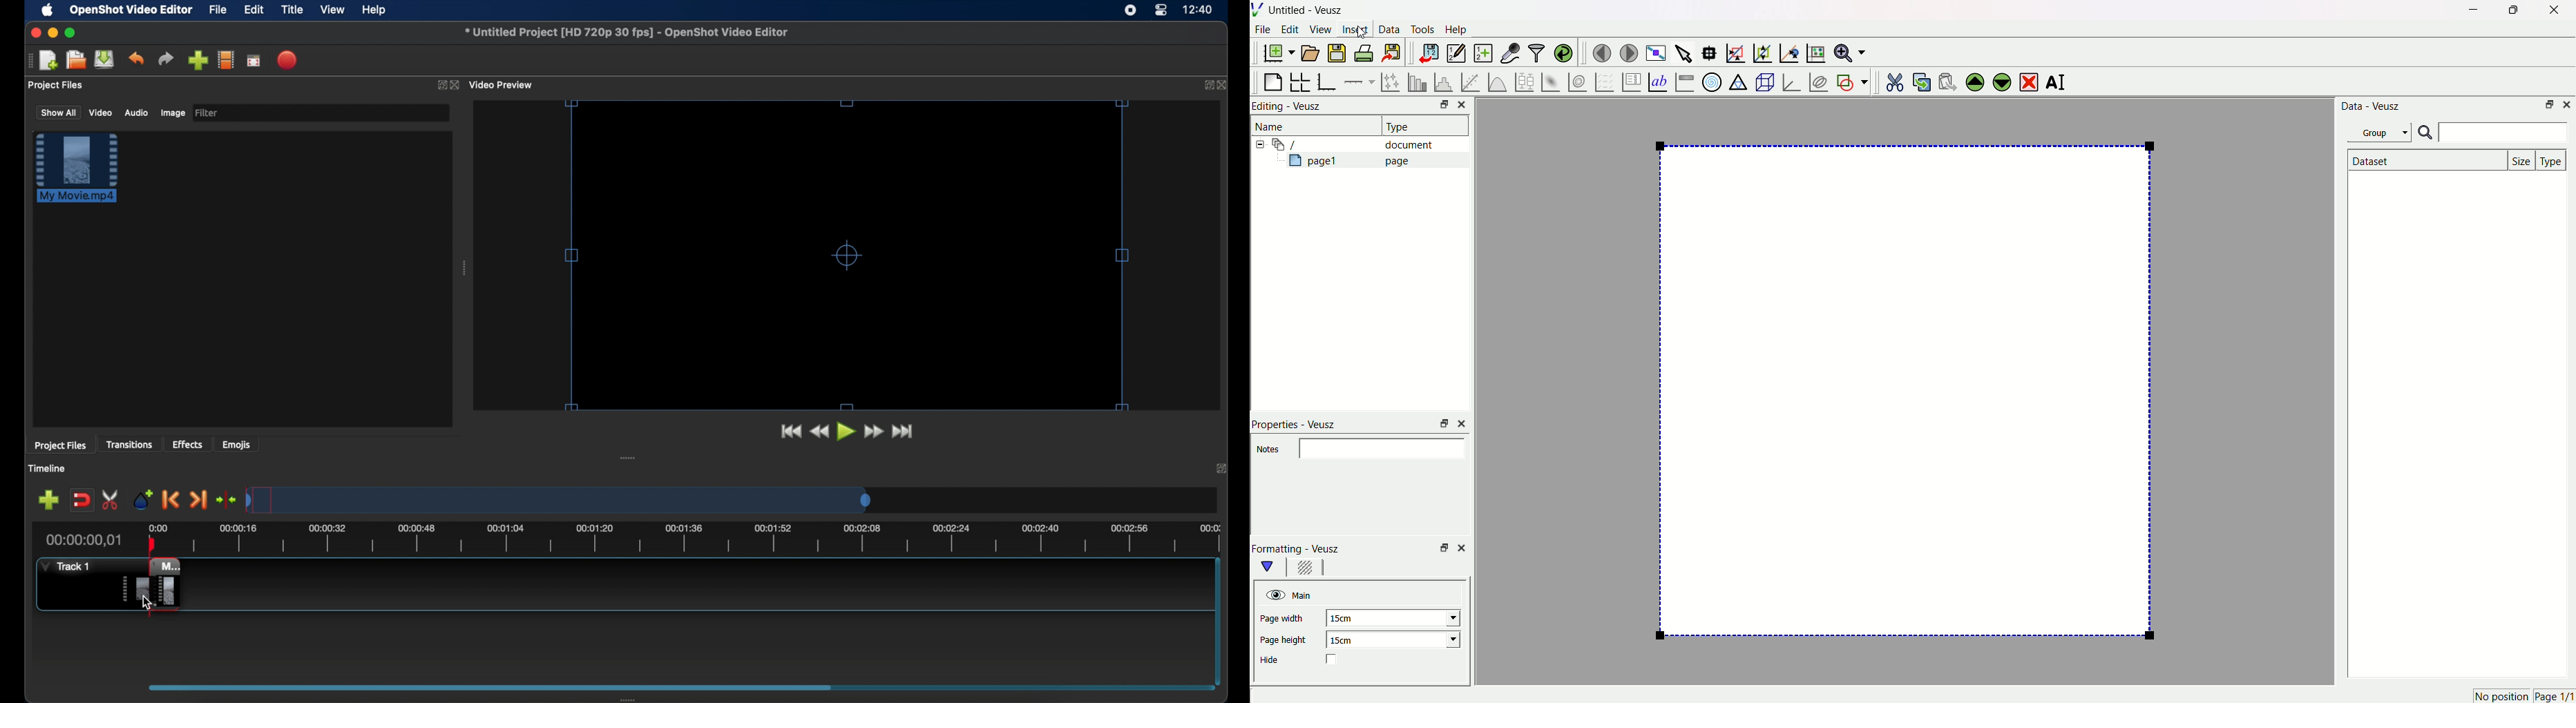 The image size is (2576, 728). What do you see at coordinates (1735, 51) in the screenshot?
I see `draw rectangle on zoom graph axes` at bounding box center [1735, 51].